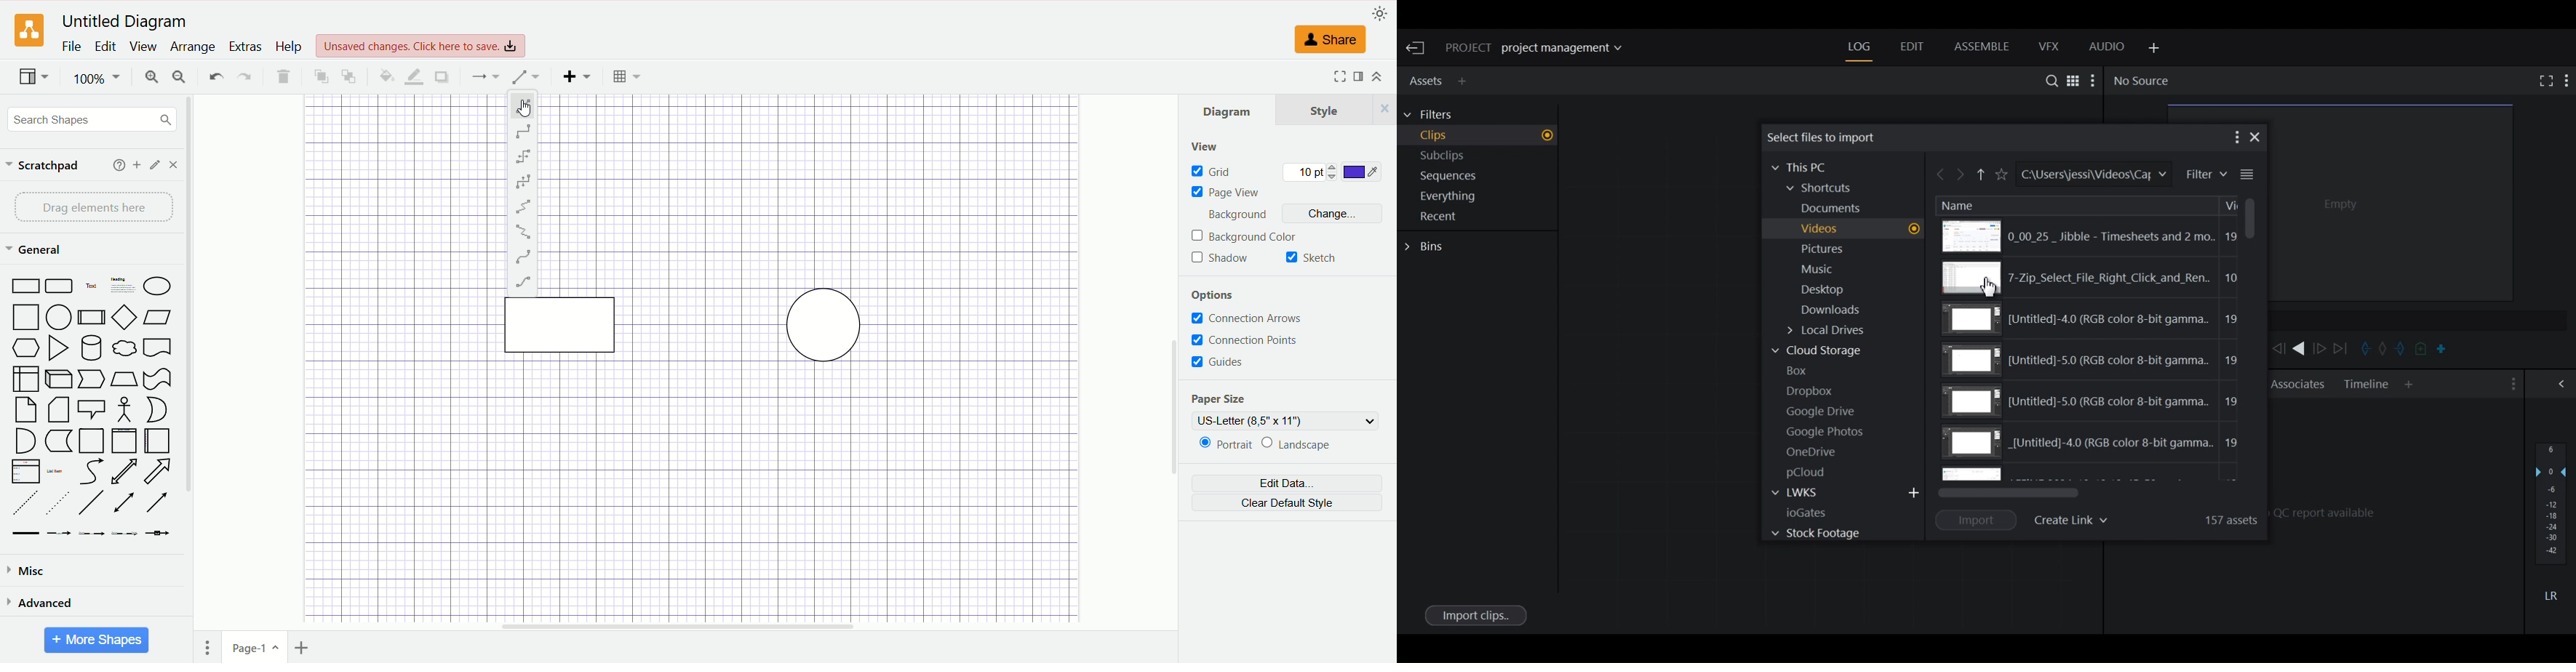 The width and height of the screenshot is (2576, 672). What do you see at coordinates (282, 75) in the screenshot?
I see `delete` at bounding box center [282, 75].